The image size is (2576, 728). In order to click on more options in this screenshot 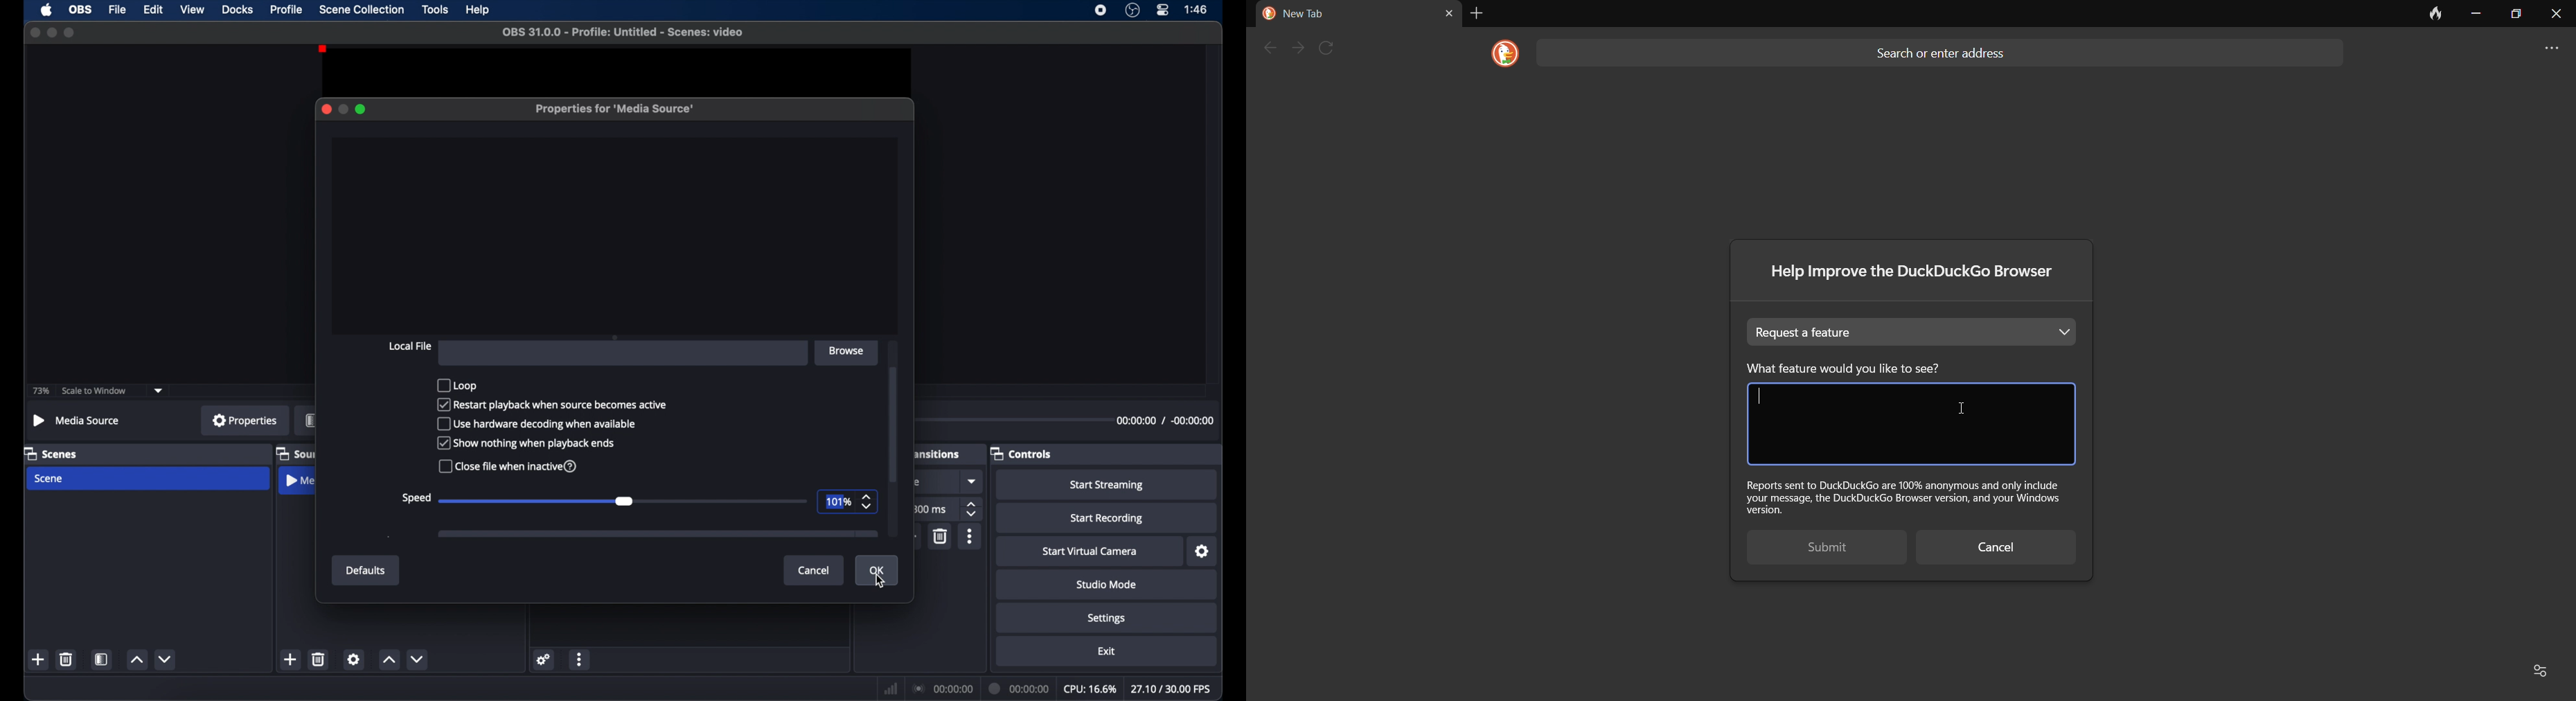, I will do `click(971, 536)`.